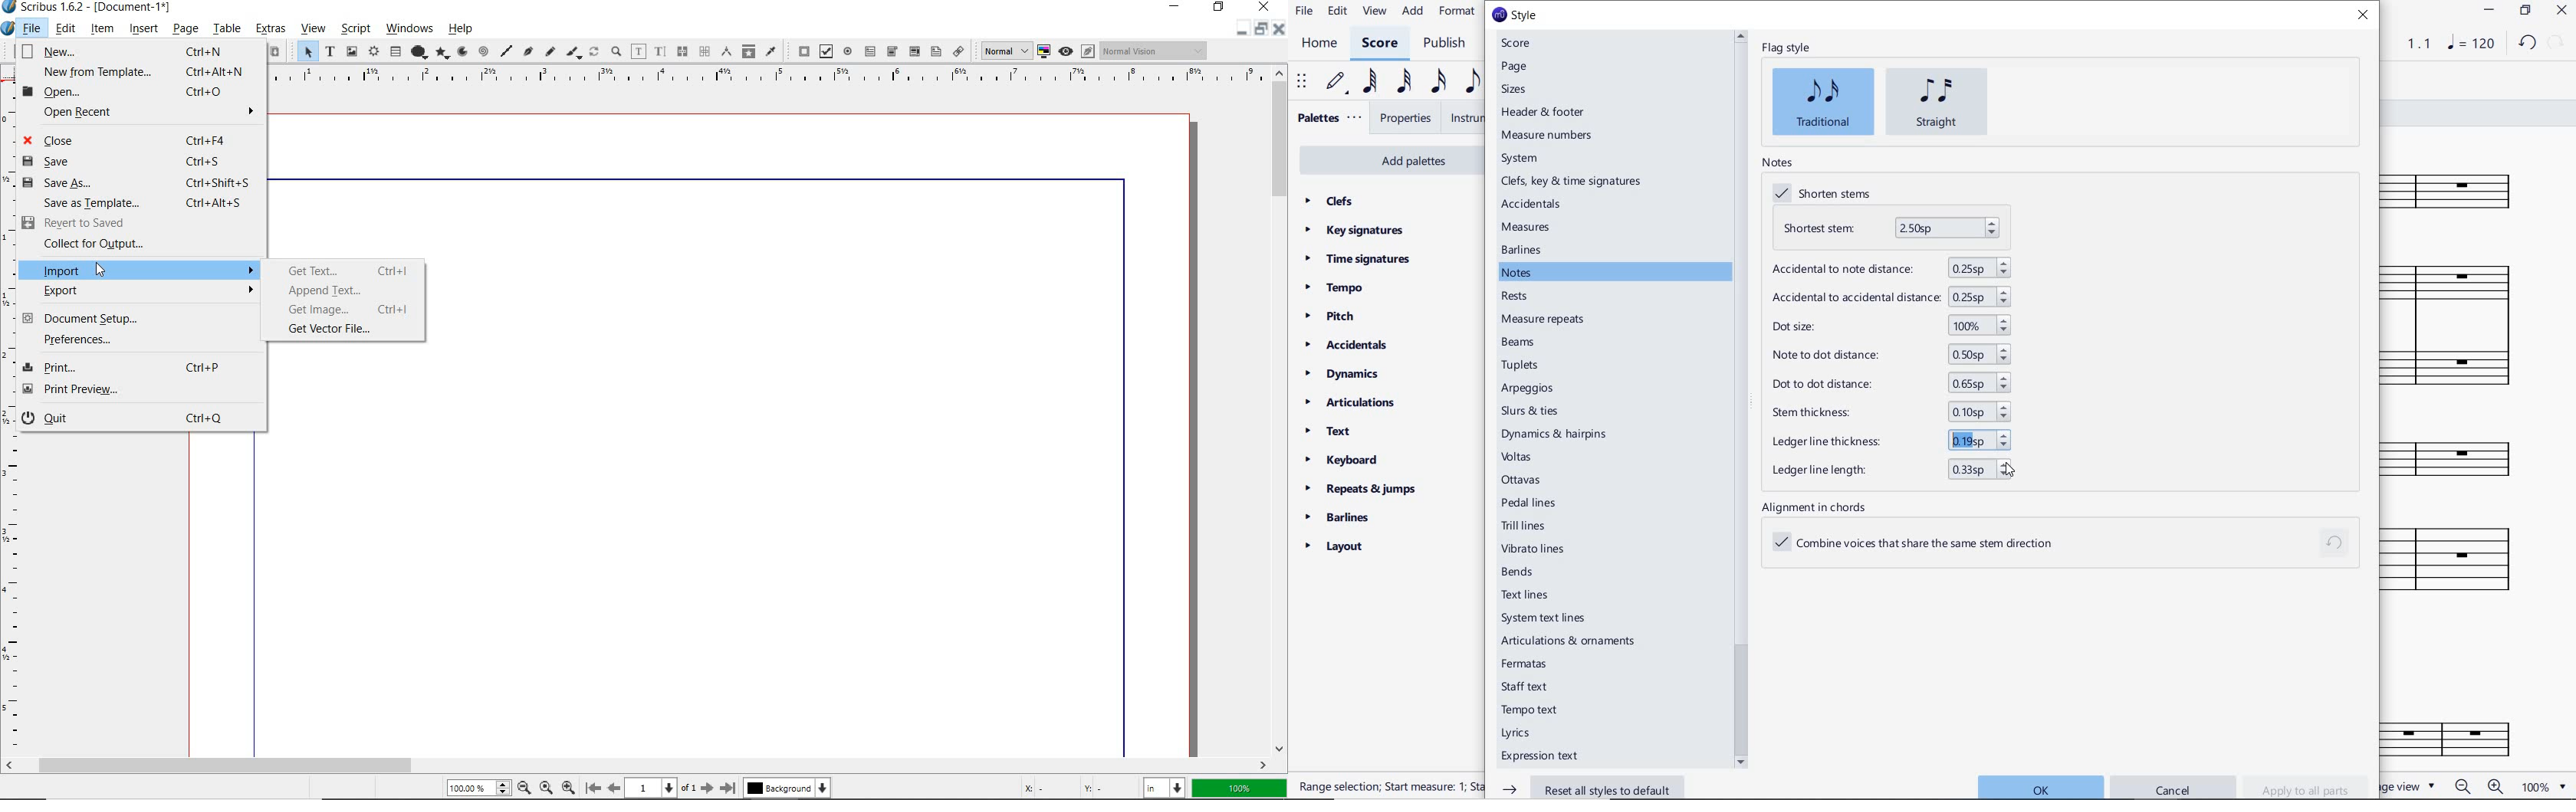 Image resolution: width=2576 pixels, height=812 pixels. Describe the element at coordinates (2335, 544) in the screenshot. I see `reset to default` at that location.